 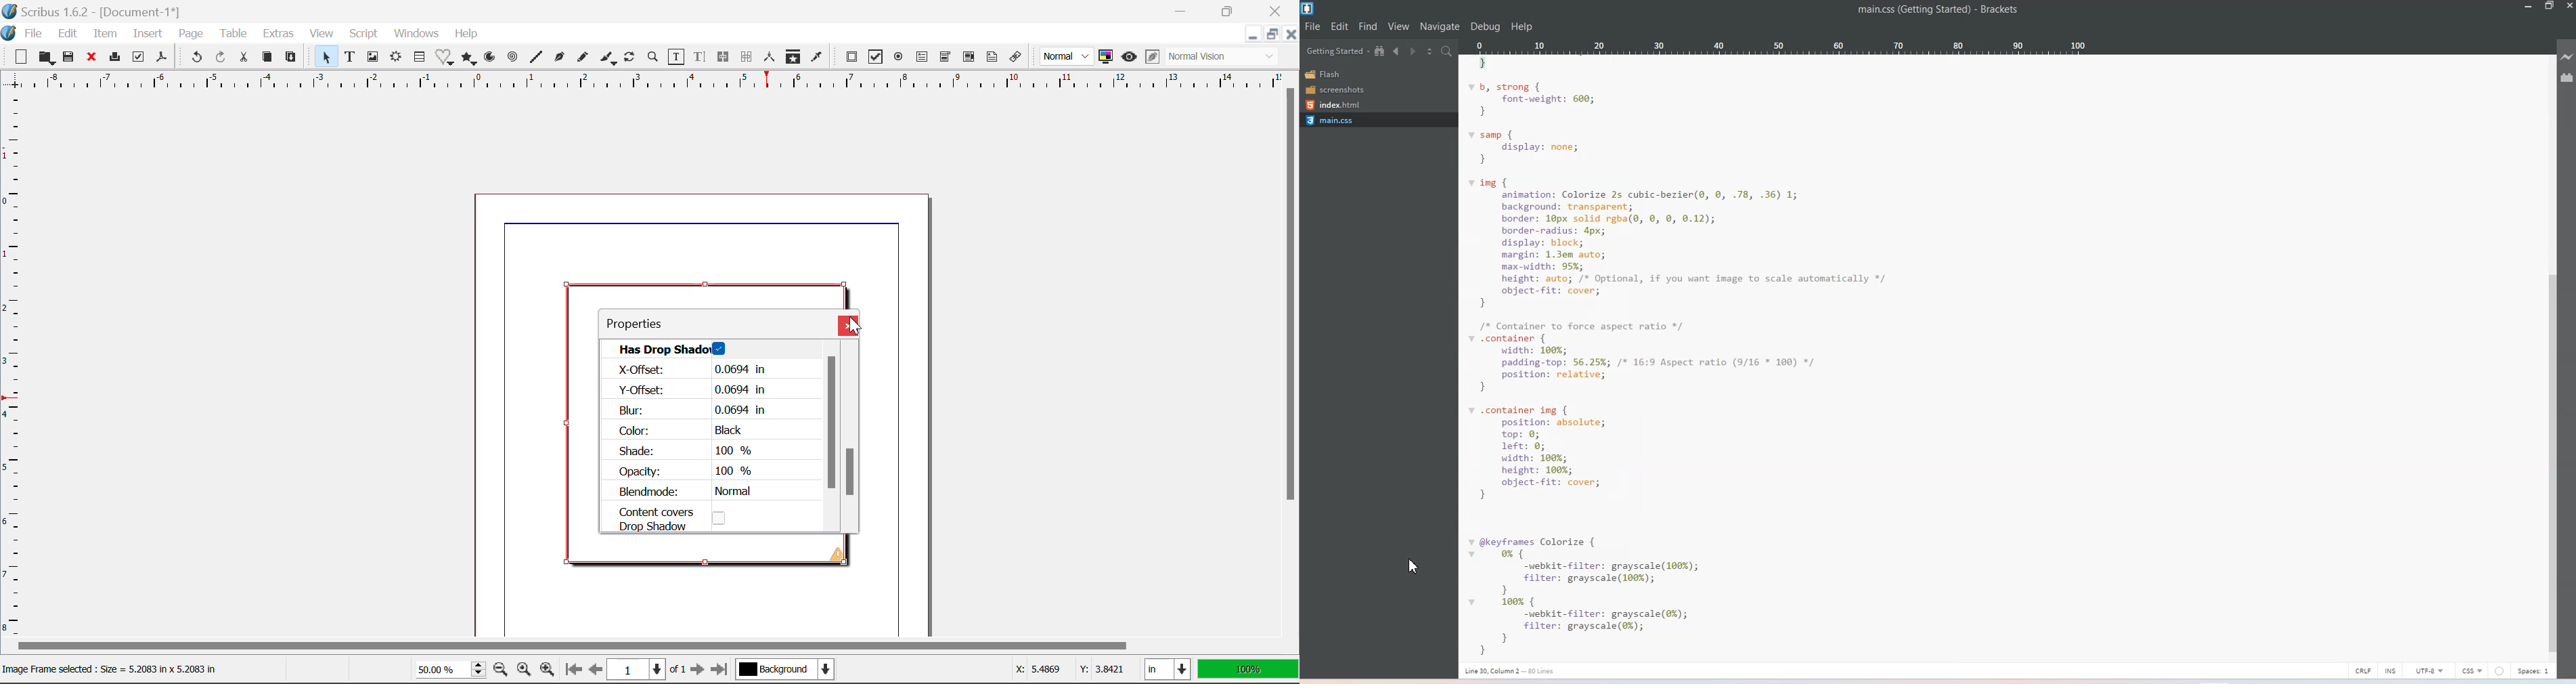 What do you see at coordinates (1377, 120) in the screenshot?
I see `main.css` at bounding box center [1377, 120].